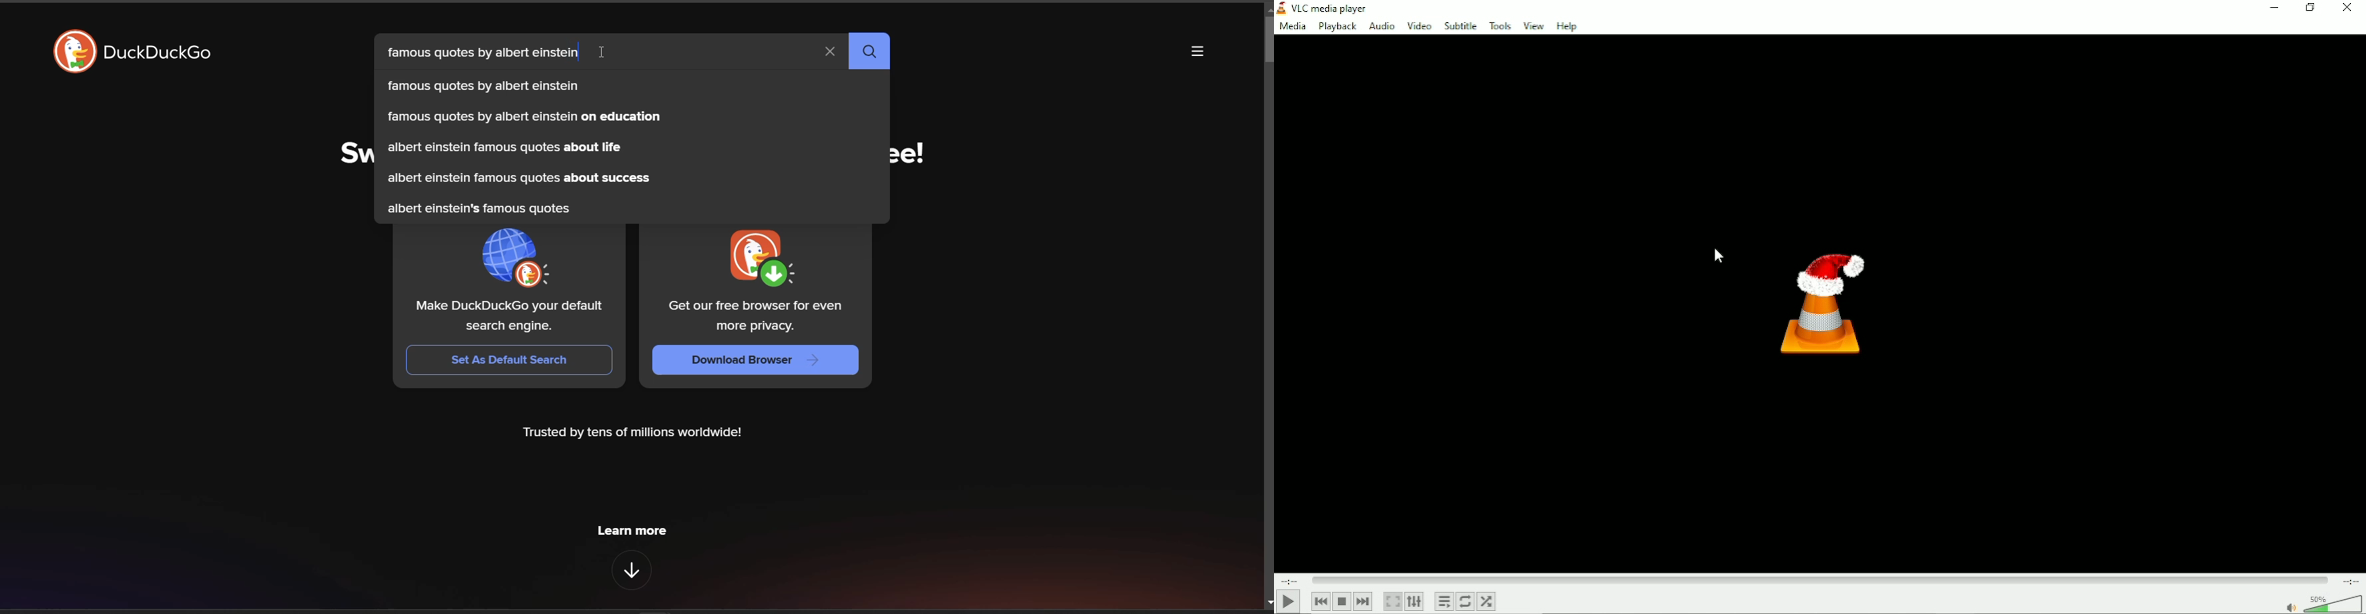 The height and width of the screenshot is (616, 2380). I want to click on Stop playback, so click(1343, 602).